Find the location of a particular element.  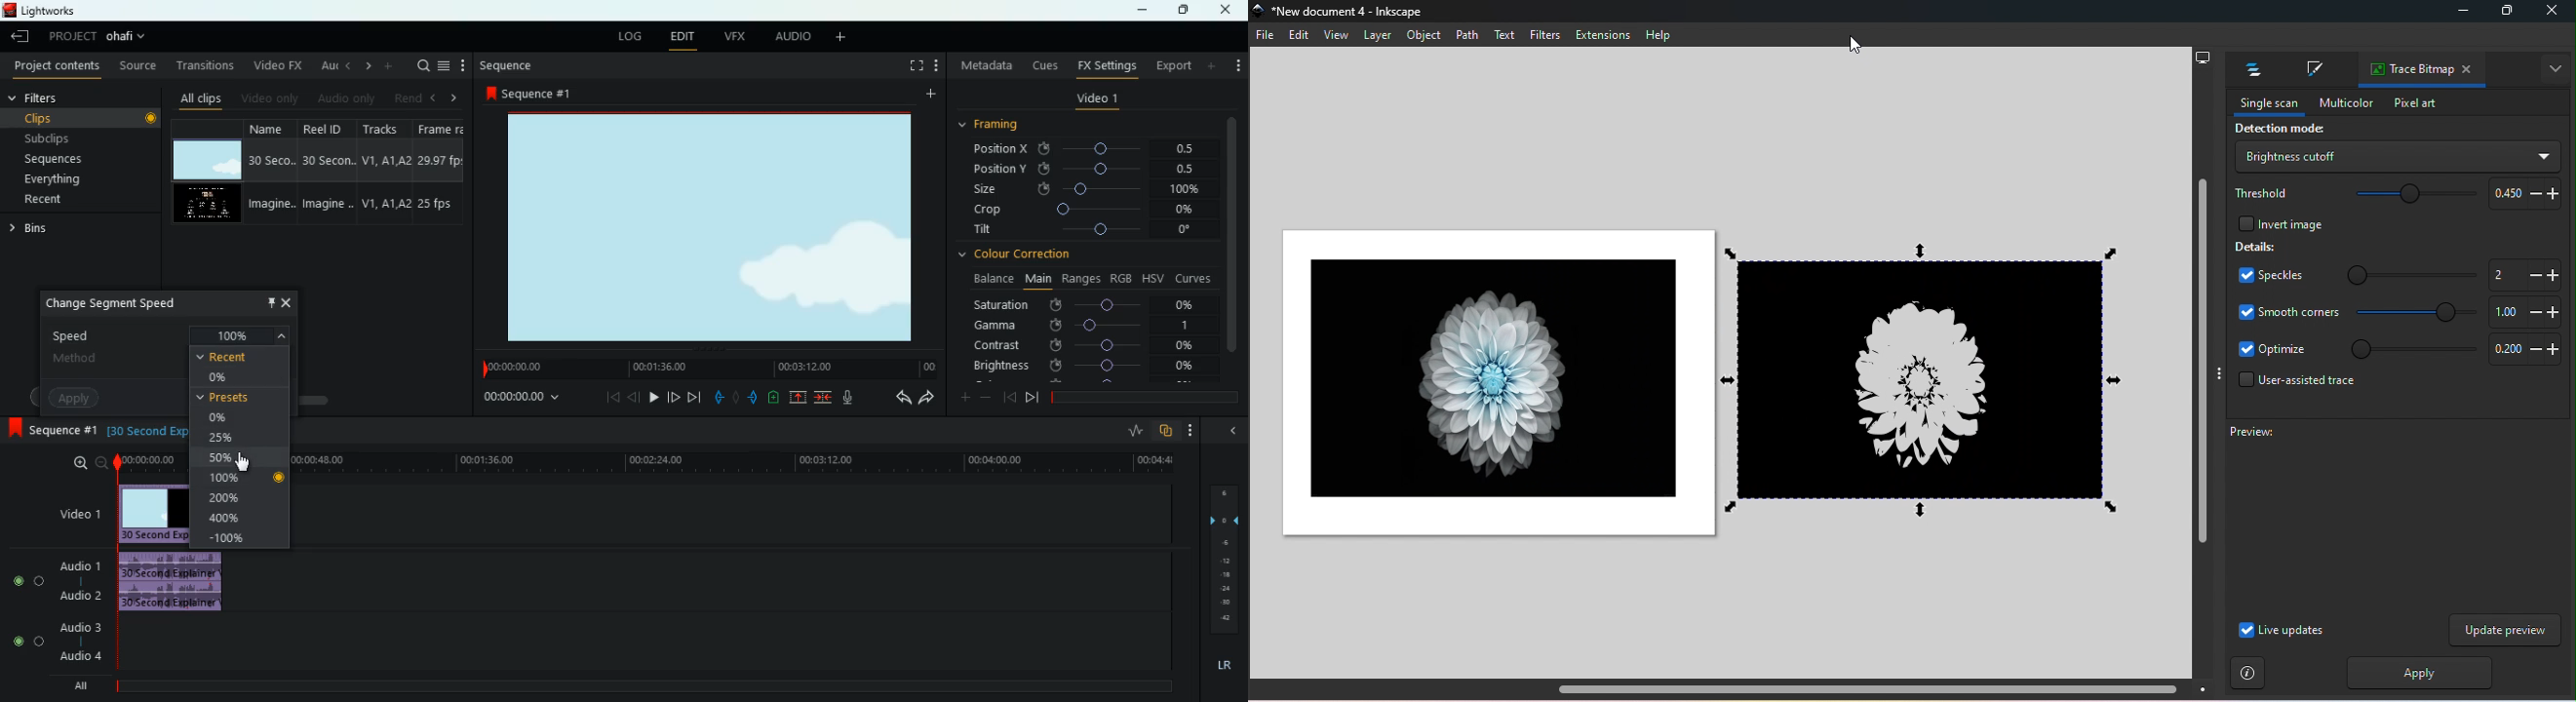

add is located at coordinates (1237, 64).